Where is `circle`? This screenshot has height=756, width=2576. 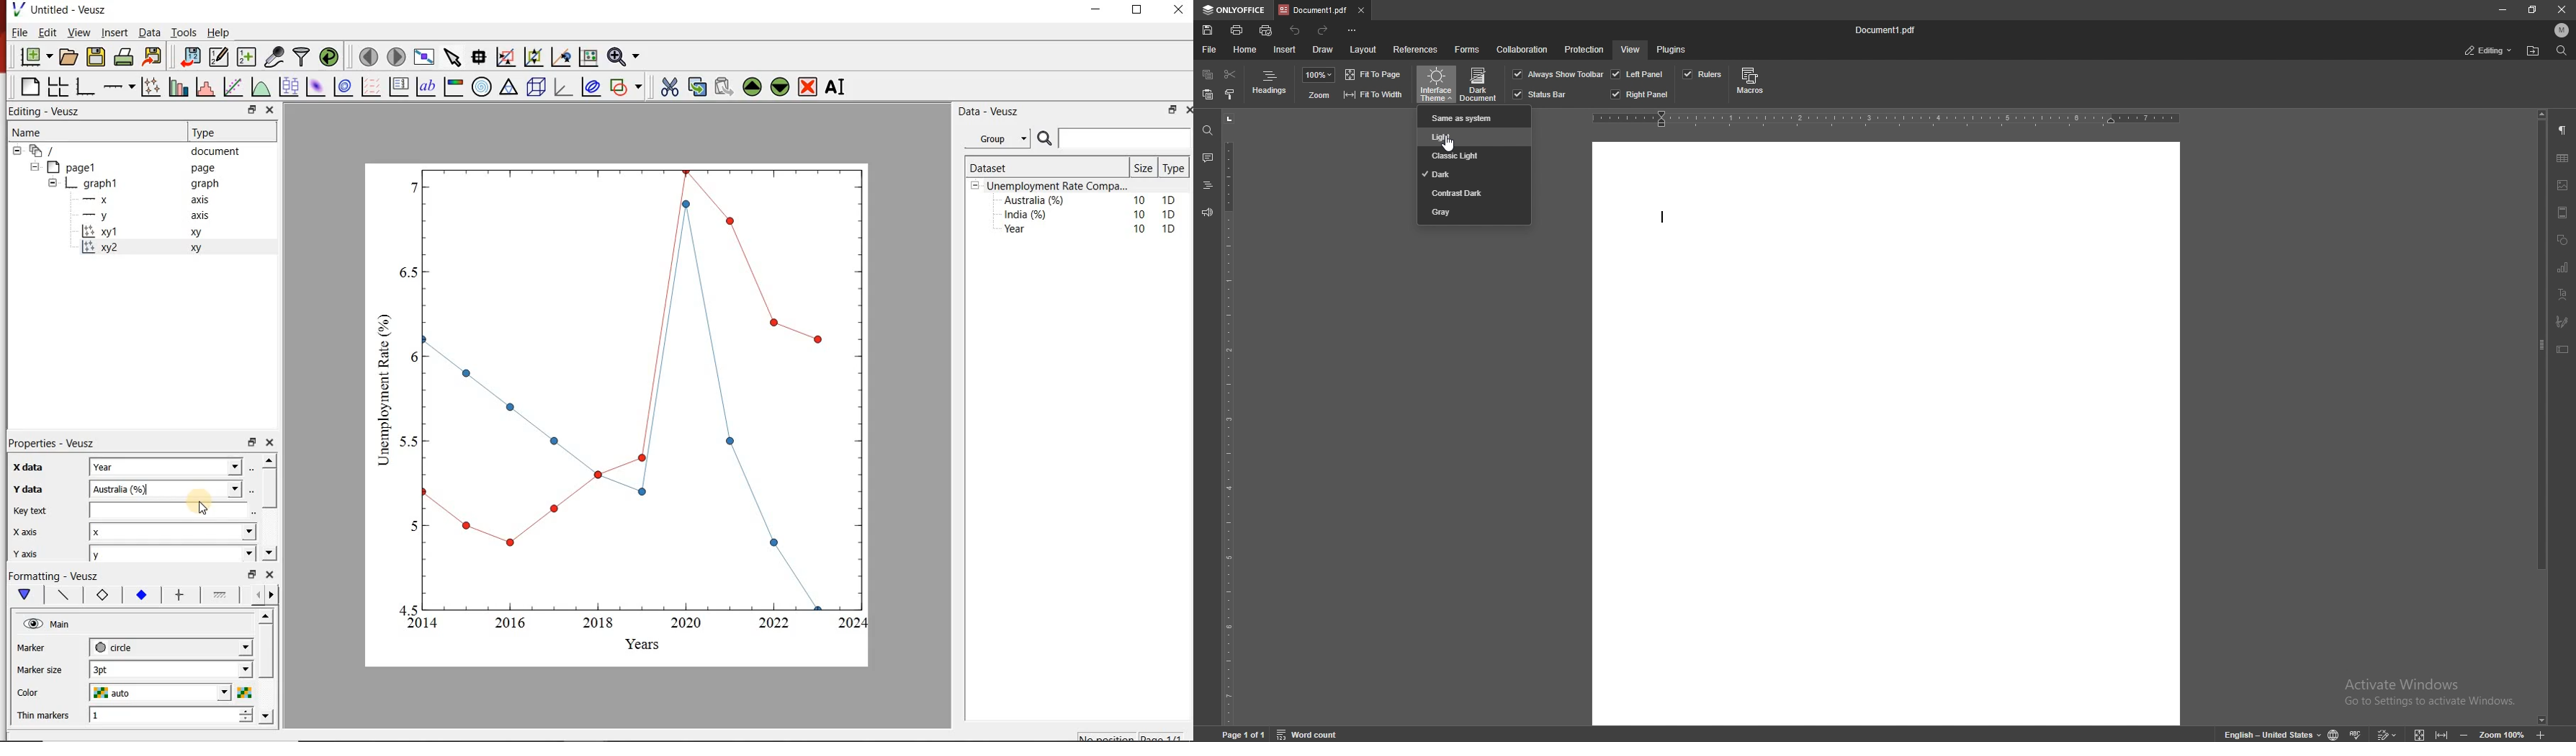 circle is located at coordinates (169, 645).